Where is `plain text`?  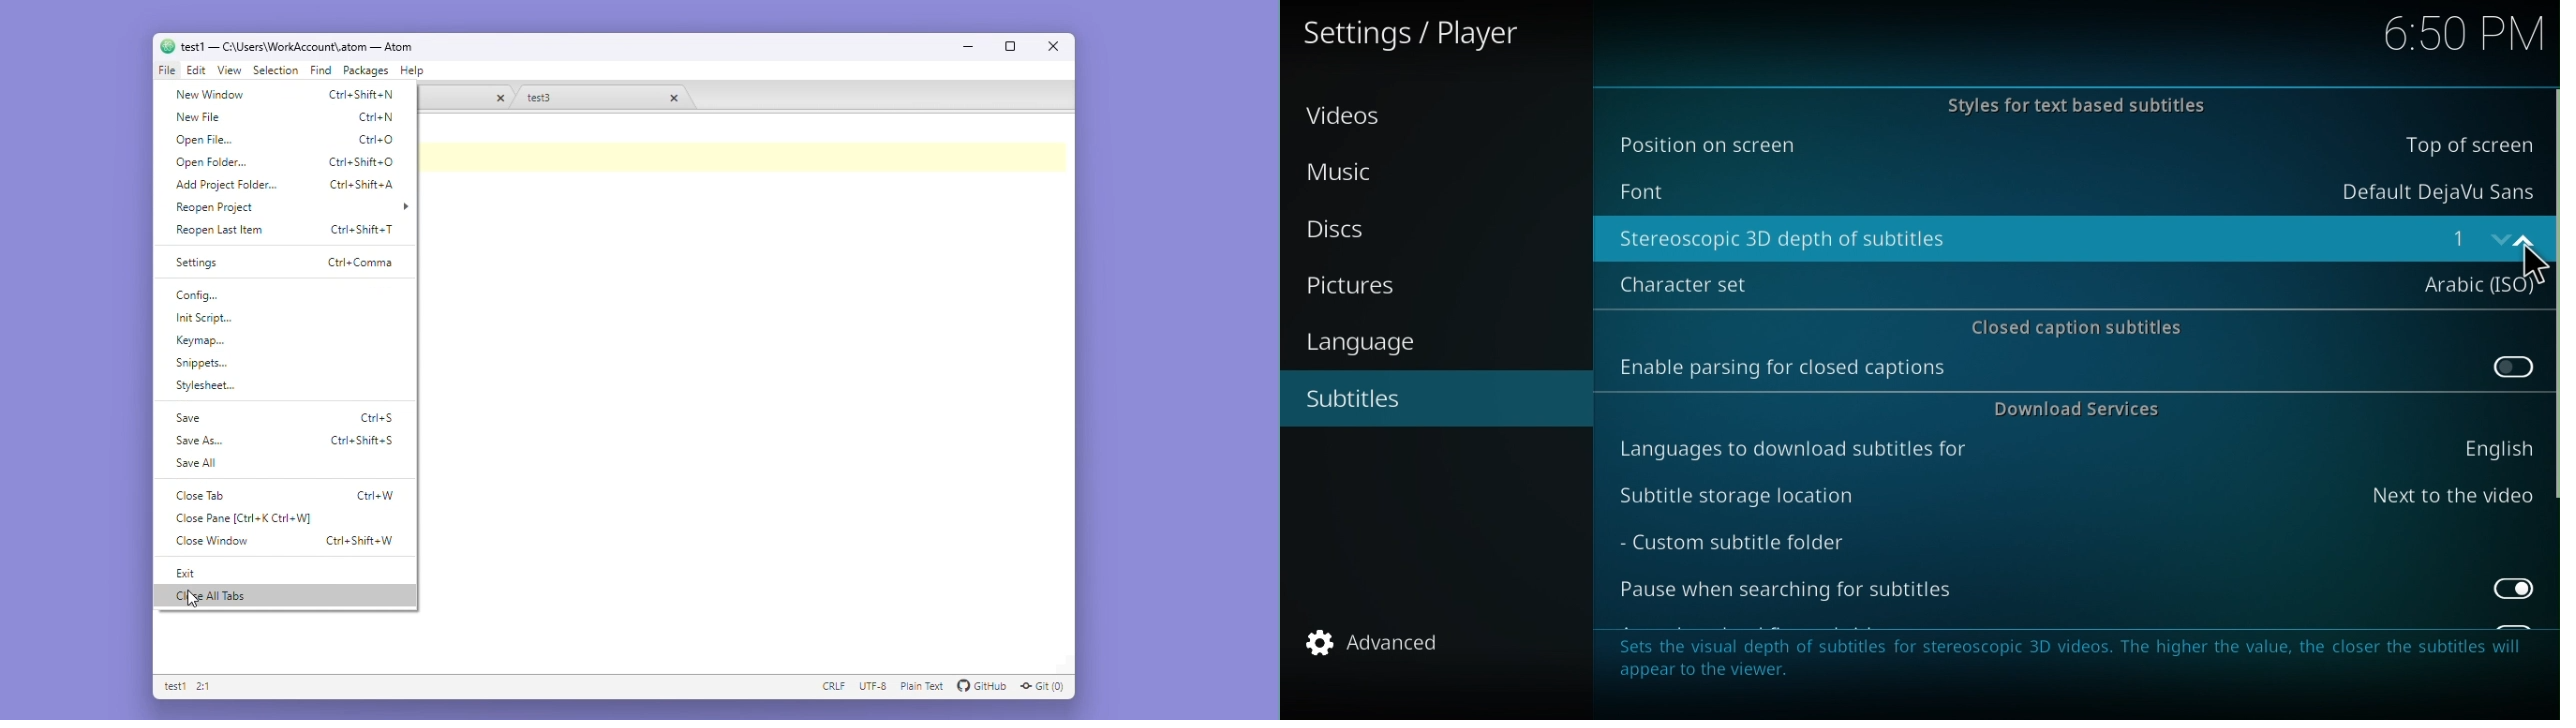 plain text is located at coordinates (926, 686).